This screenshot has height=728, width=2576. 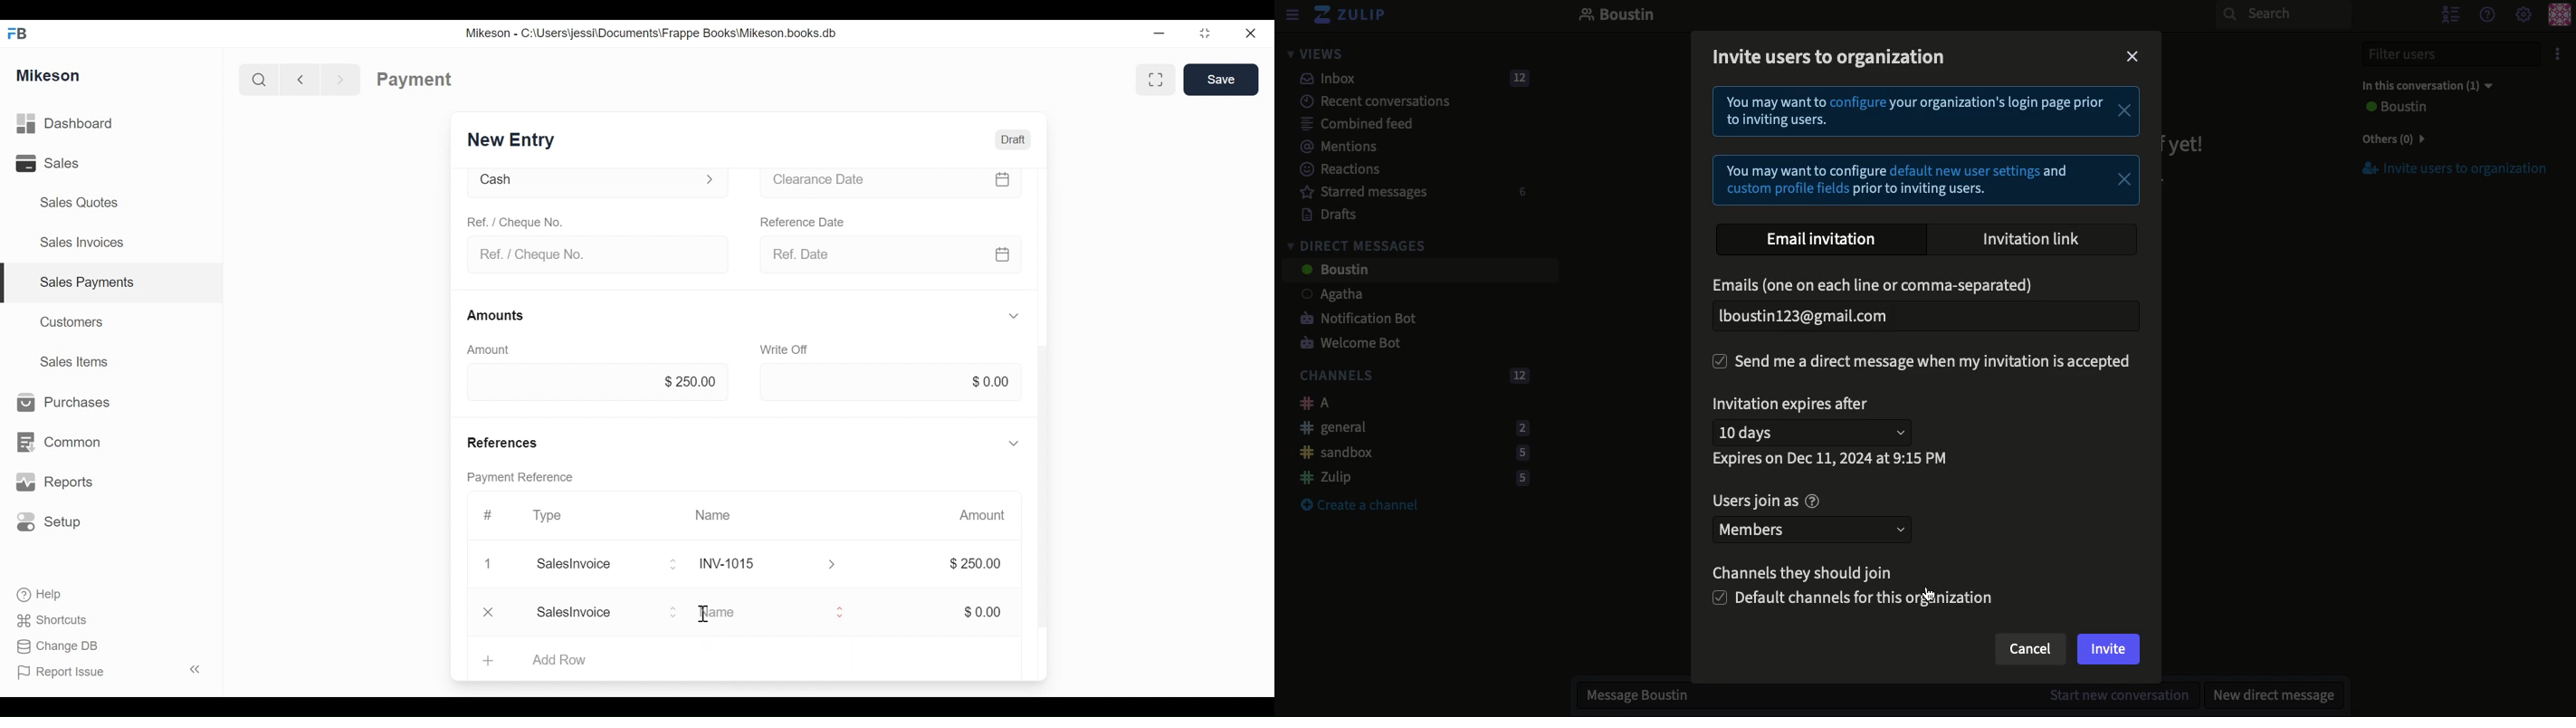 What do you see at coordinates (702, 613) in the screenshot?
I see `cursor` at bounding box center [702, 613].